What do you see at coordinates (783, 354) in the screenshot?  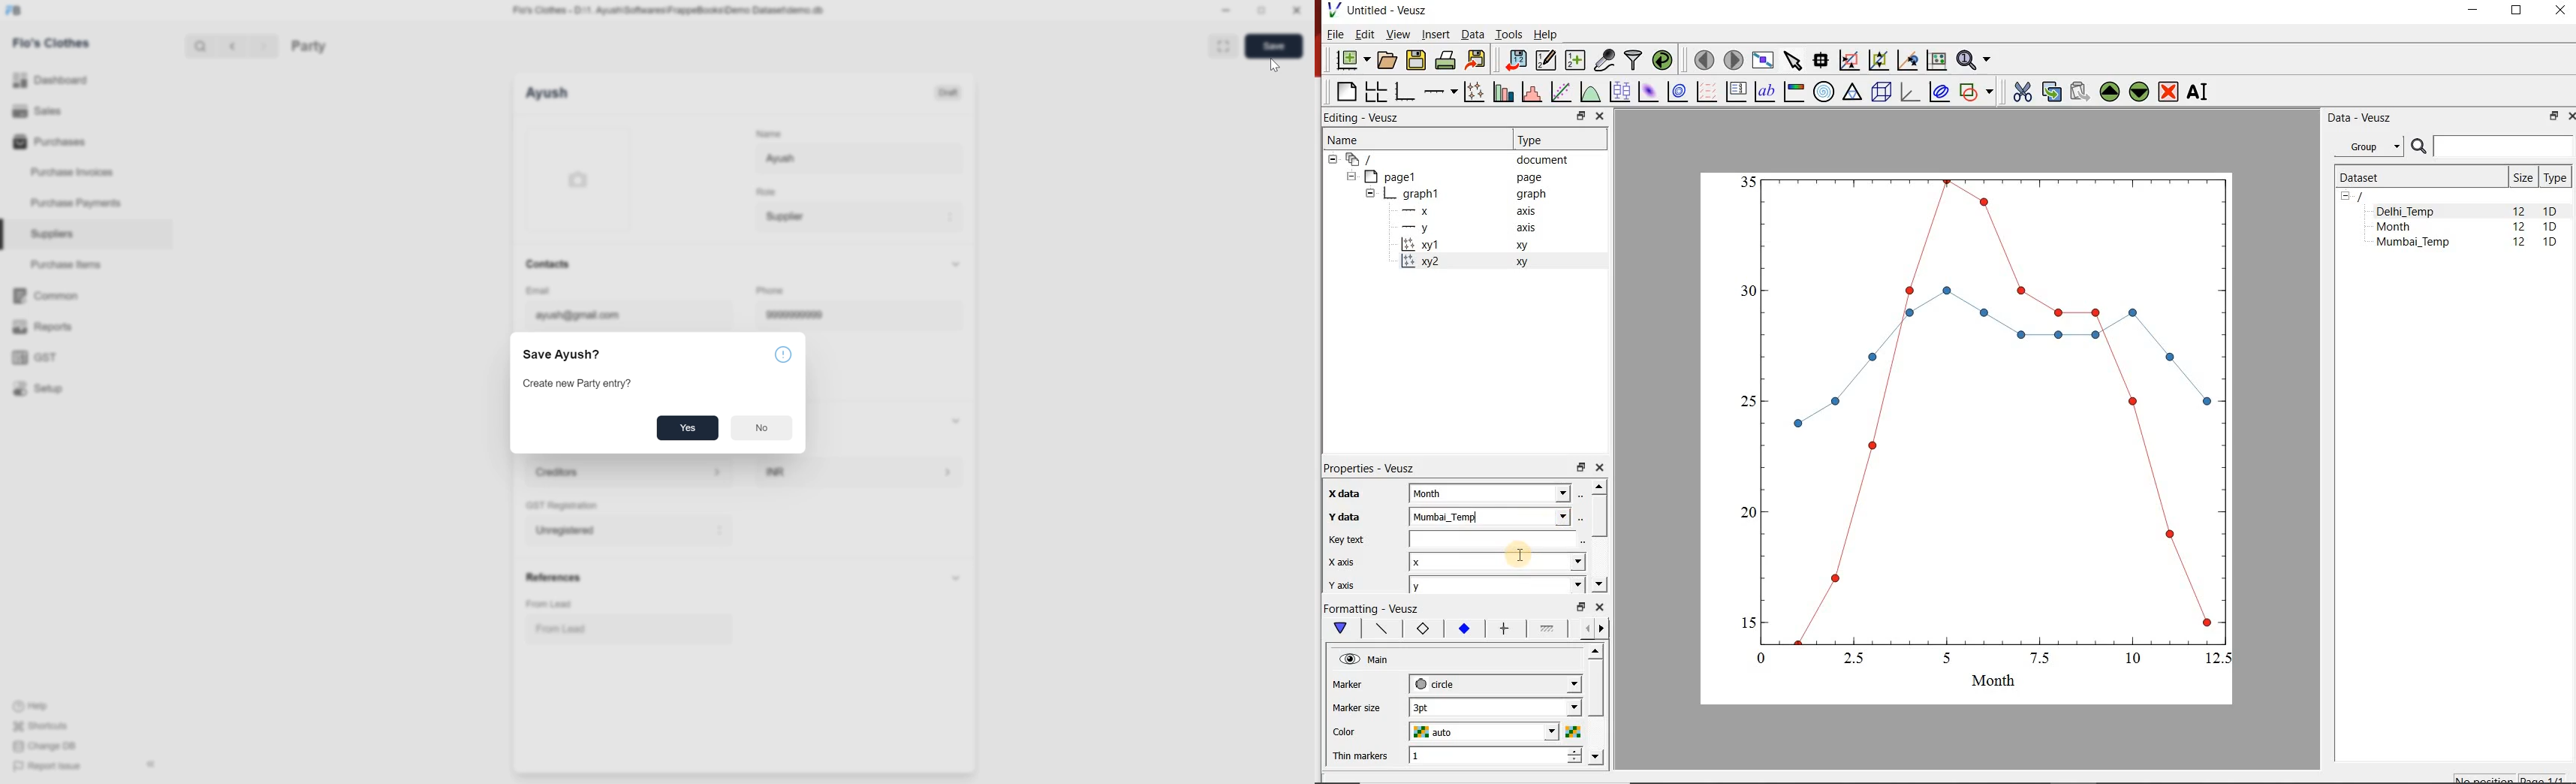 I see `More information` at bounding box center [783, 354].